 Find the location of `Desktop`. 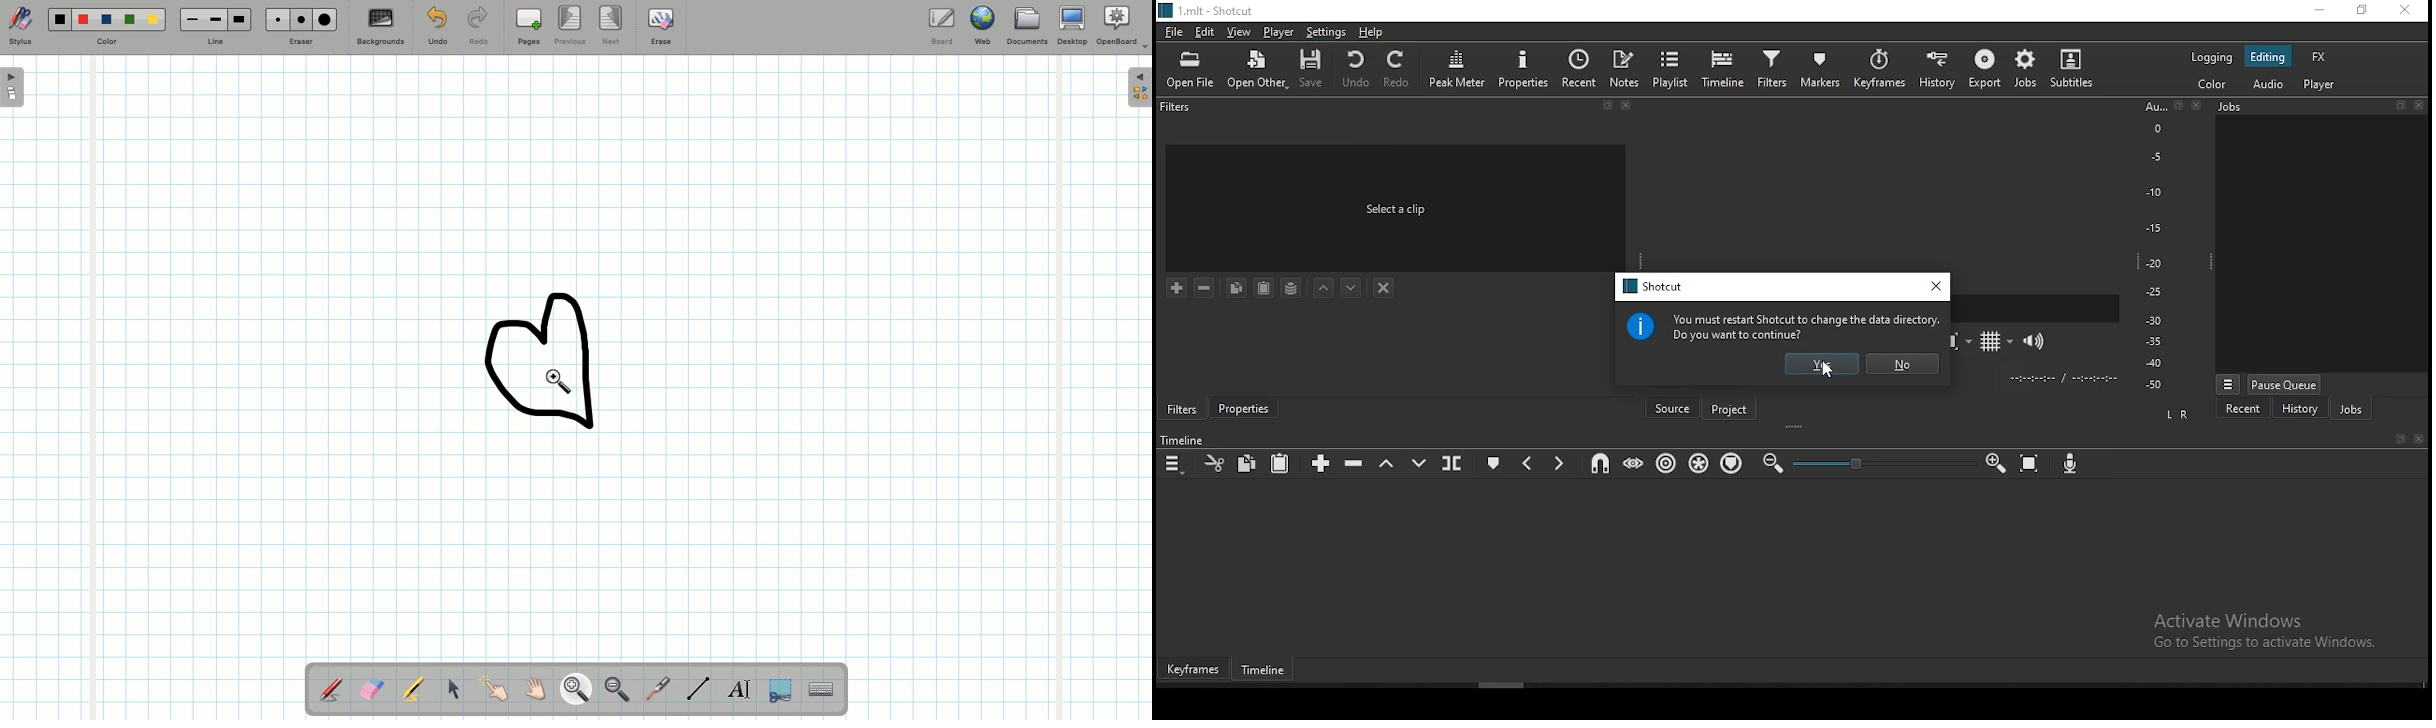

Desktop is located at coordinates (1071, 26).